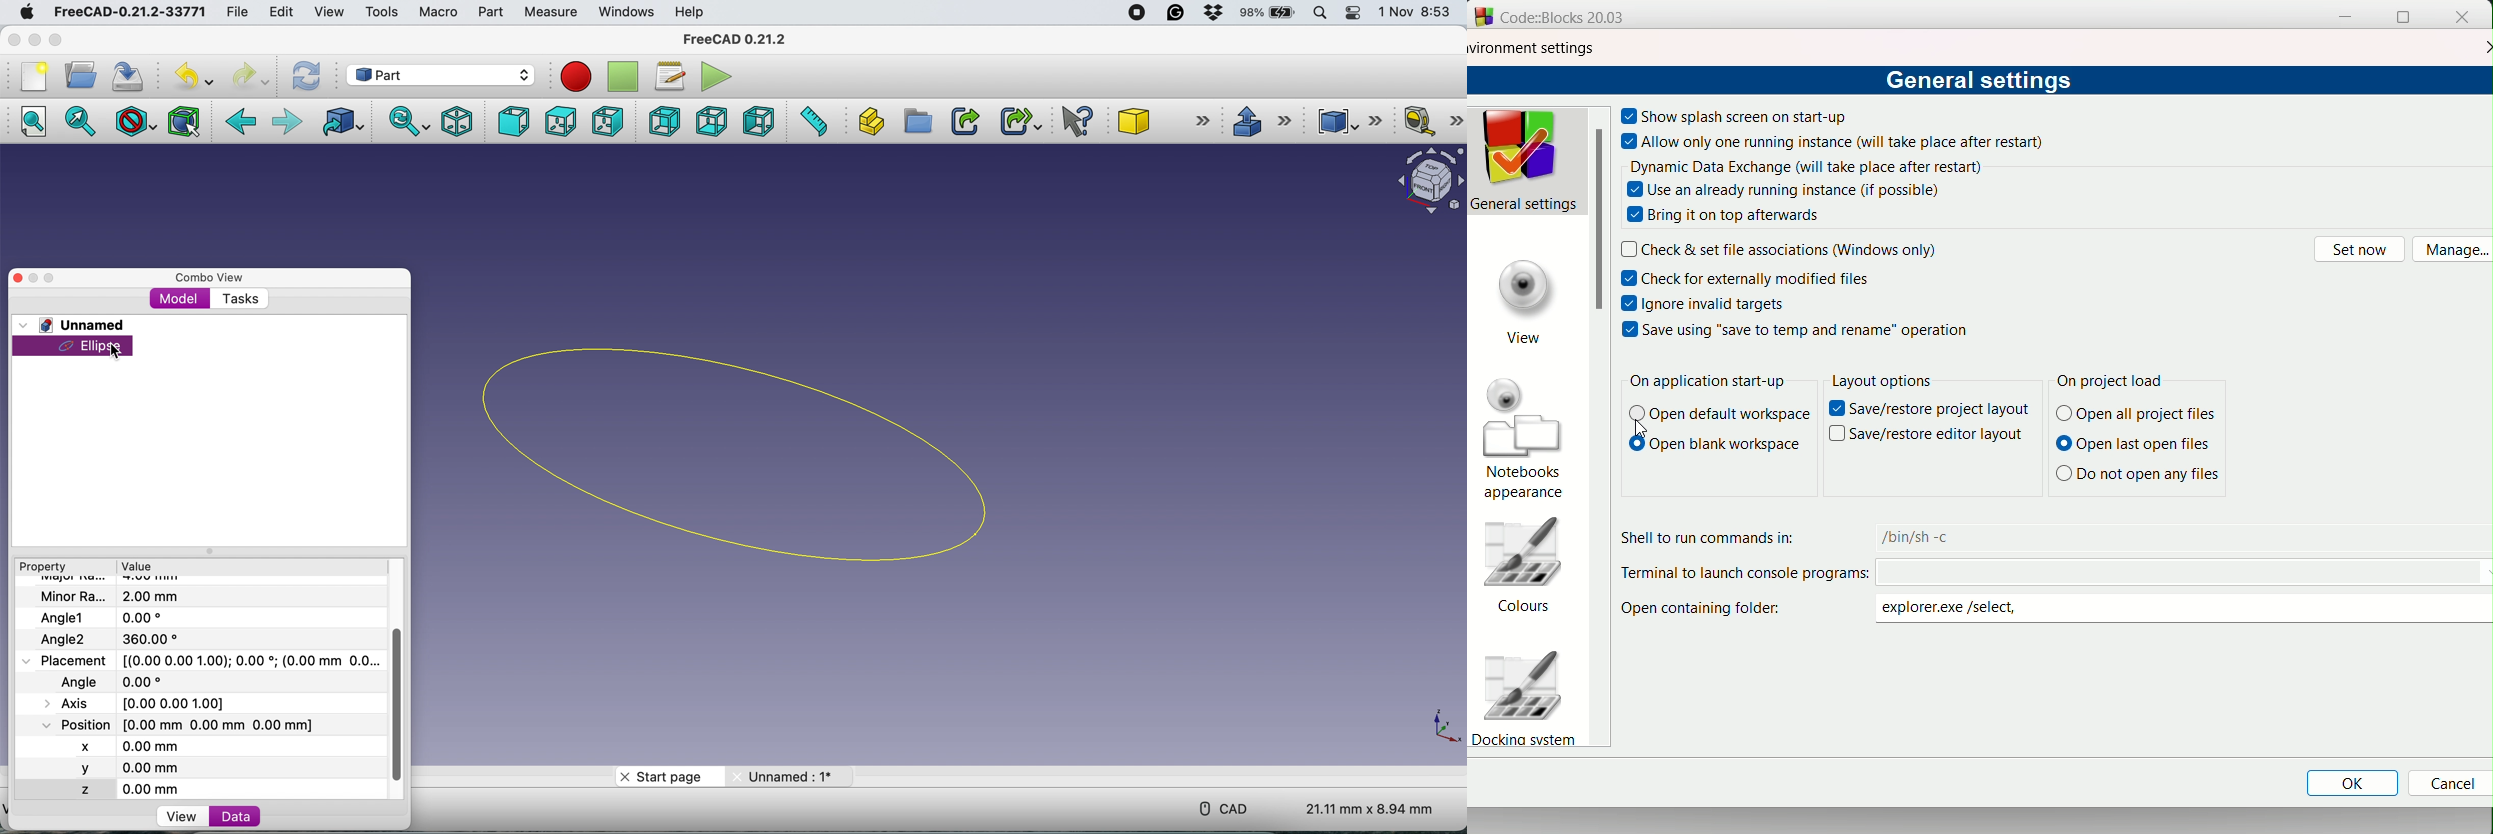  I want to click on maximise, so click(54, 40).